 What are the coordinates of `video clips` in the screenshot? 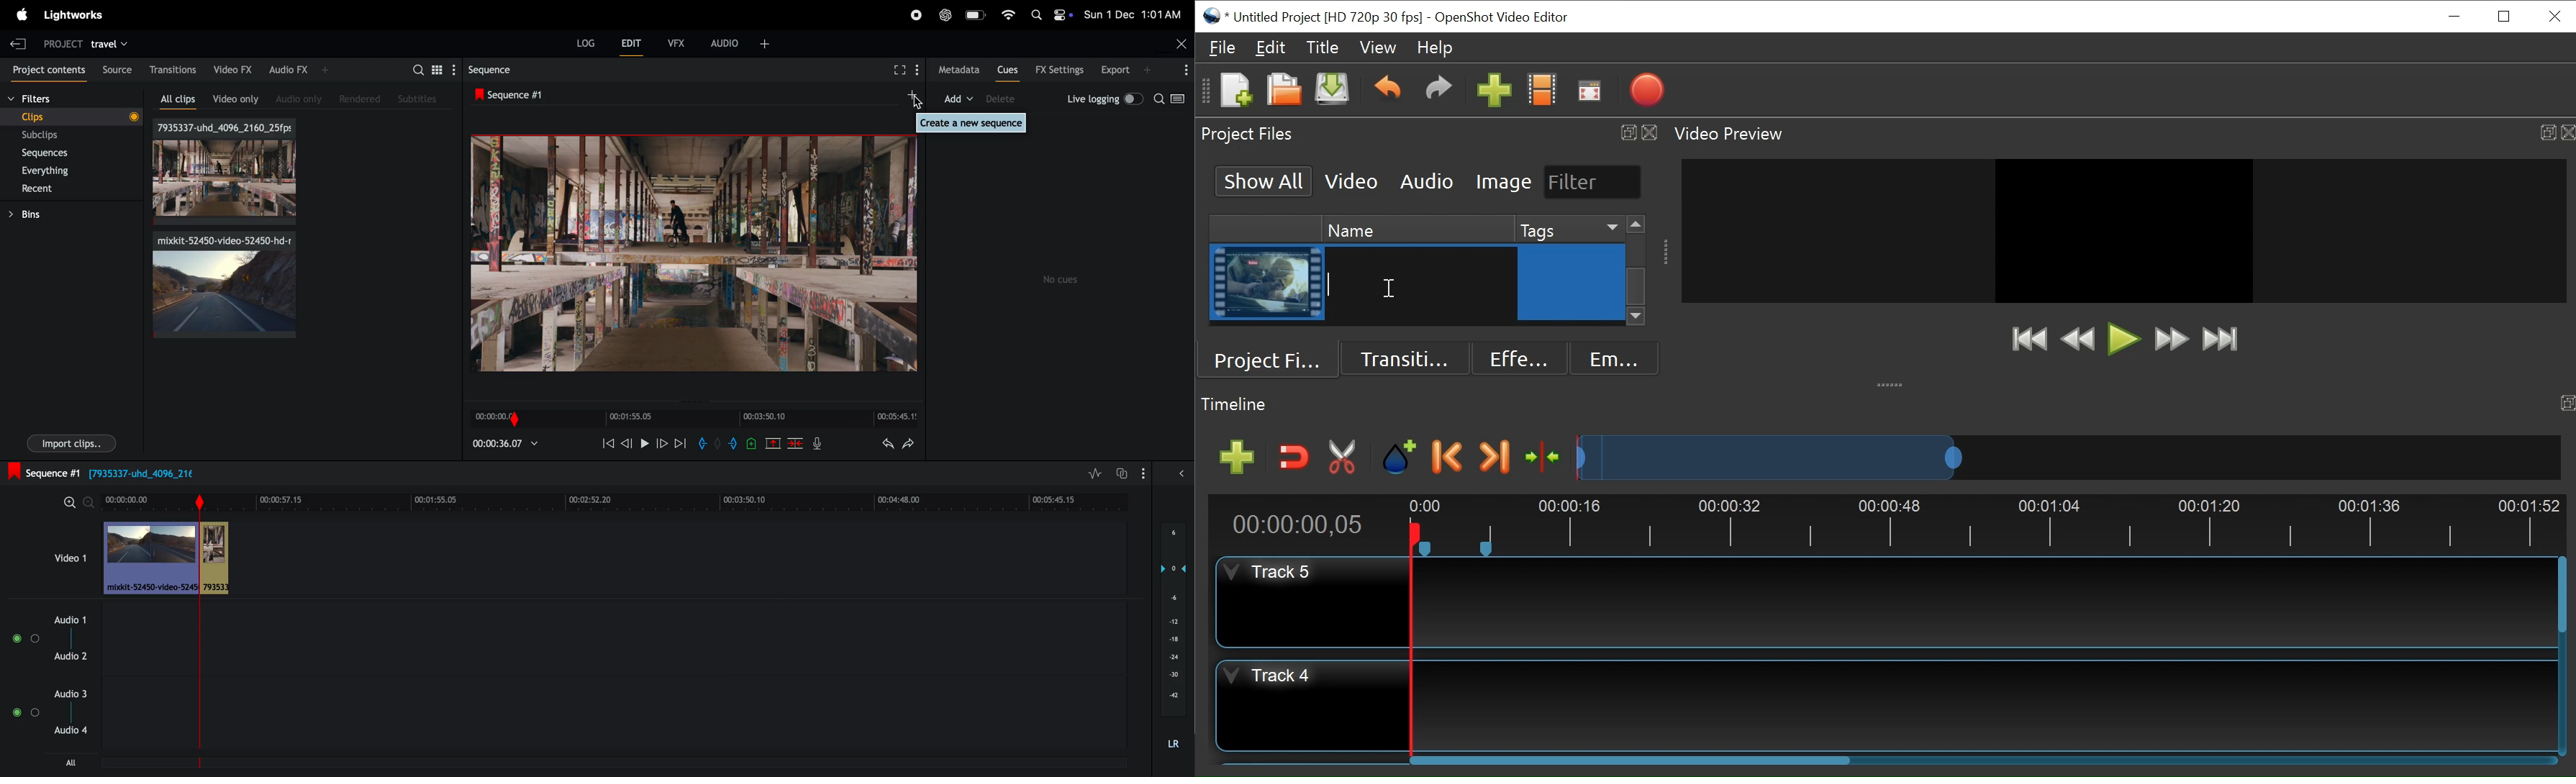 It's located at (224, 285).